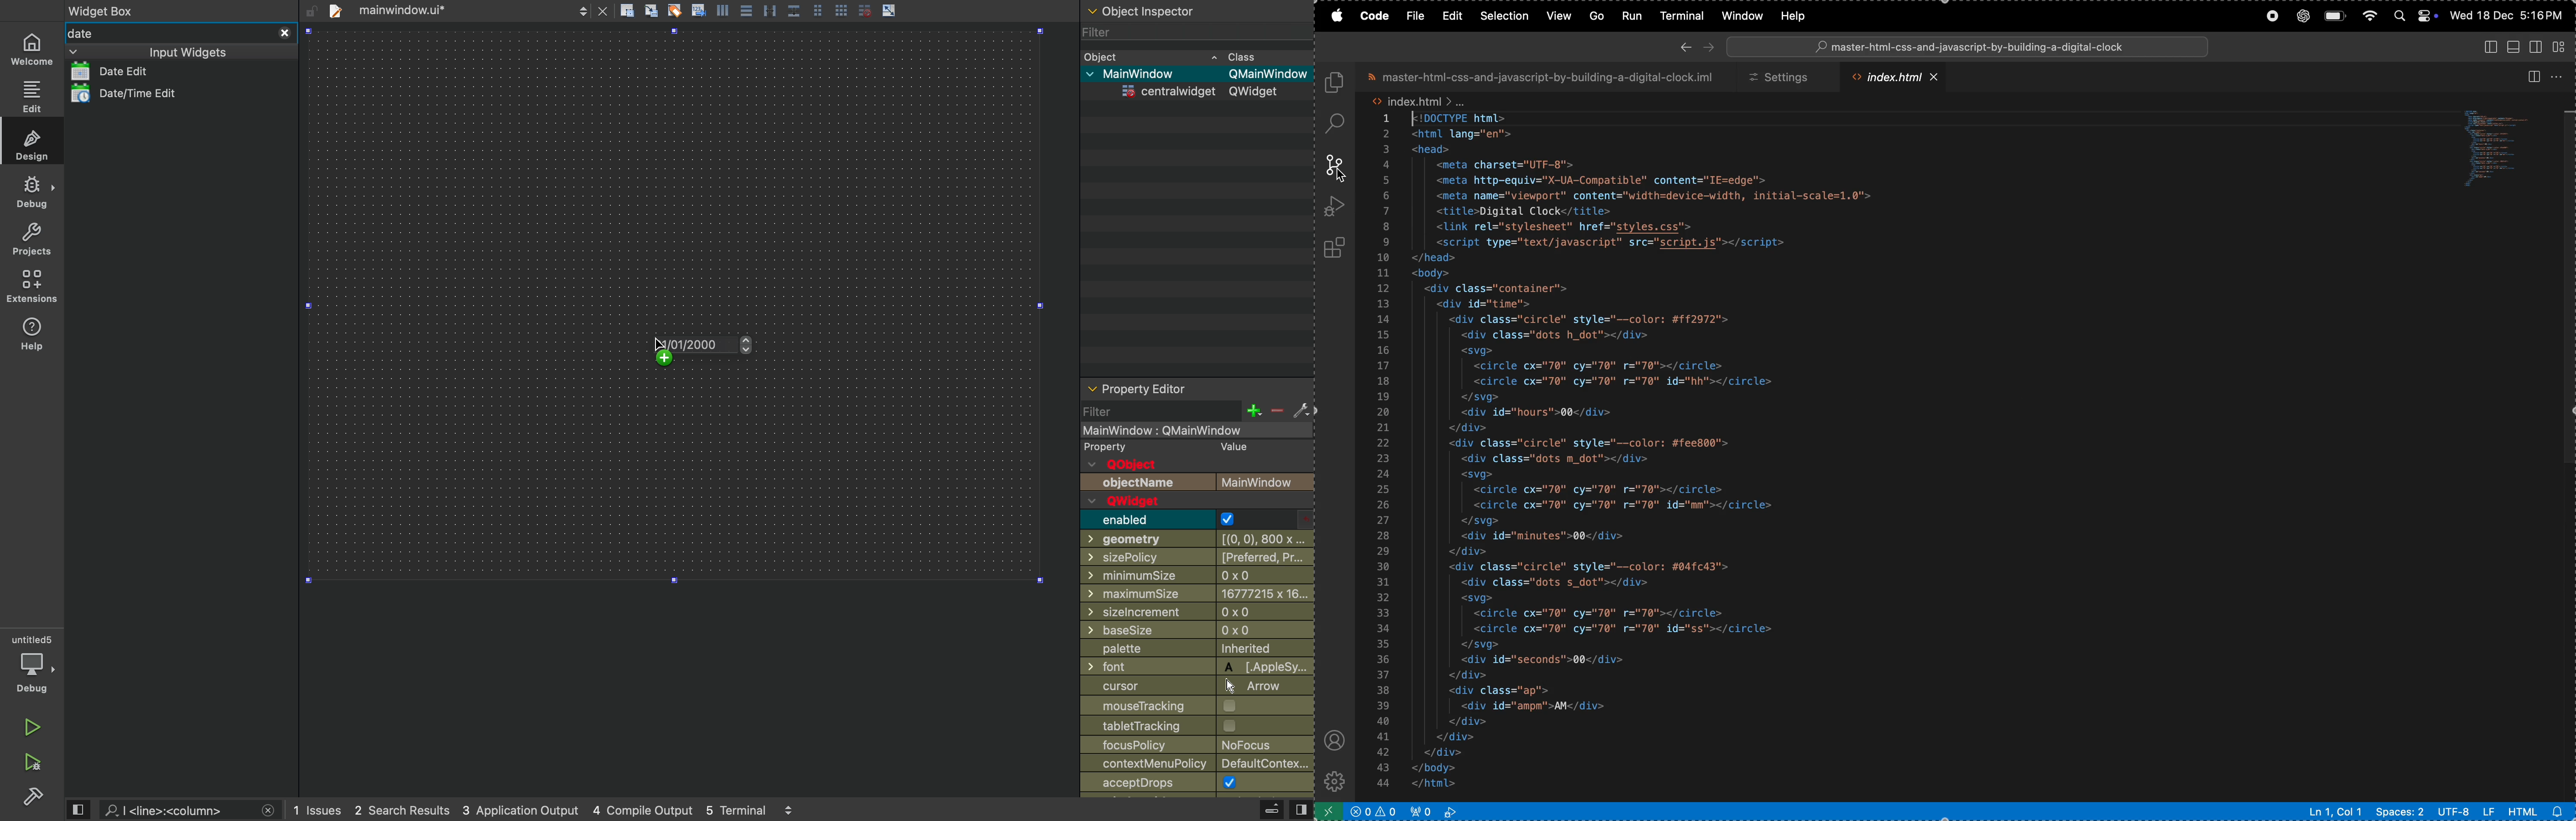 This screenshot has width=2576, height=840. What do you see at coordinates (2491, 48) in the screenshot?
I see `primary side abar` at bounding box center [2491, 48].